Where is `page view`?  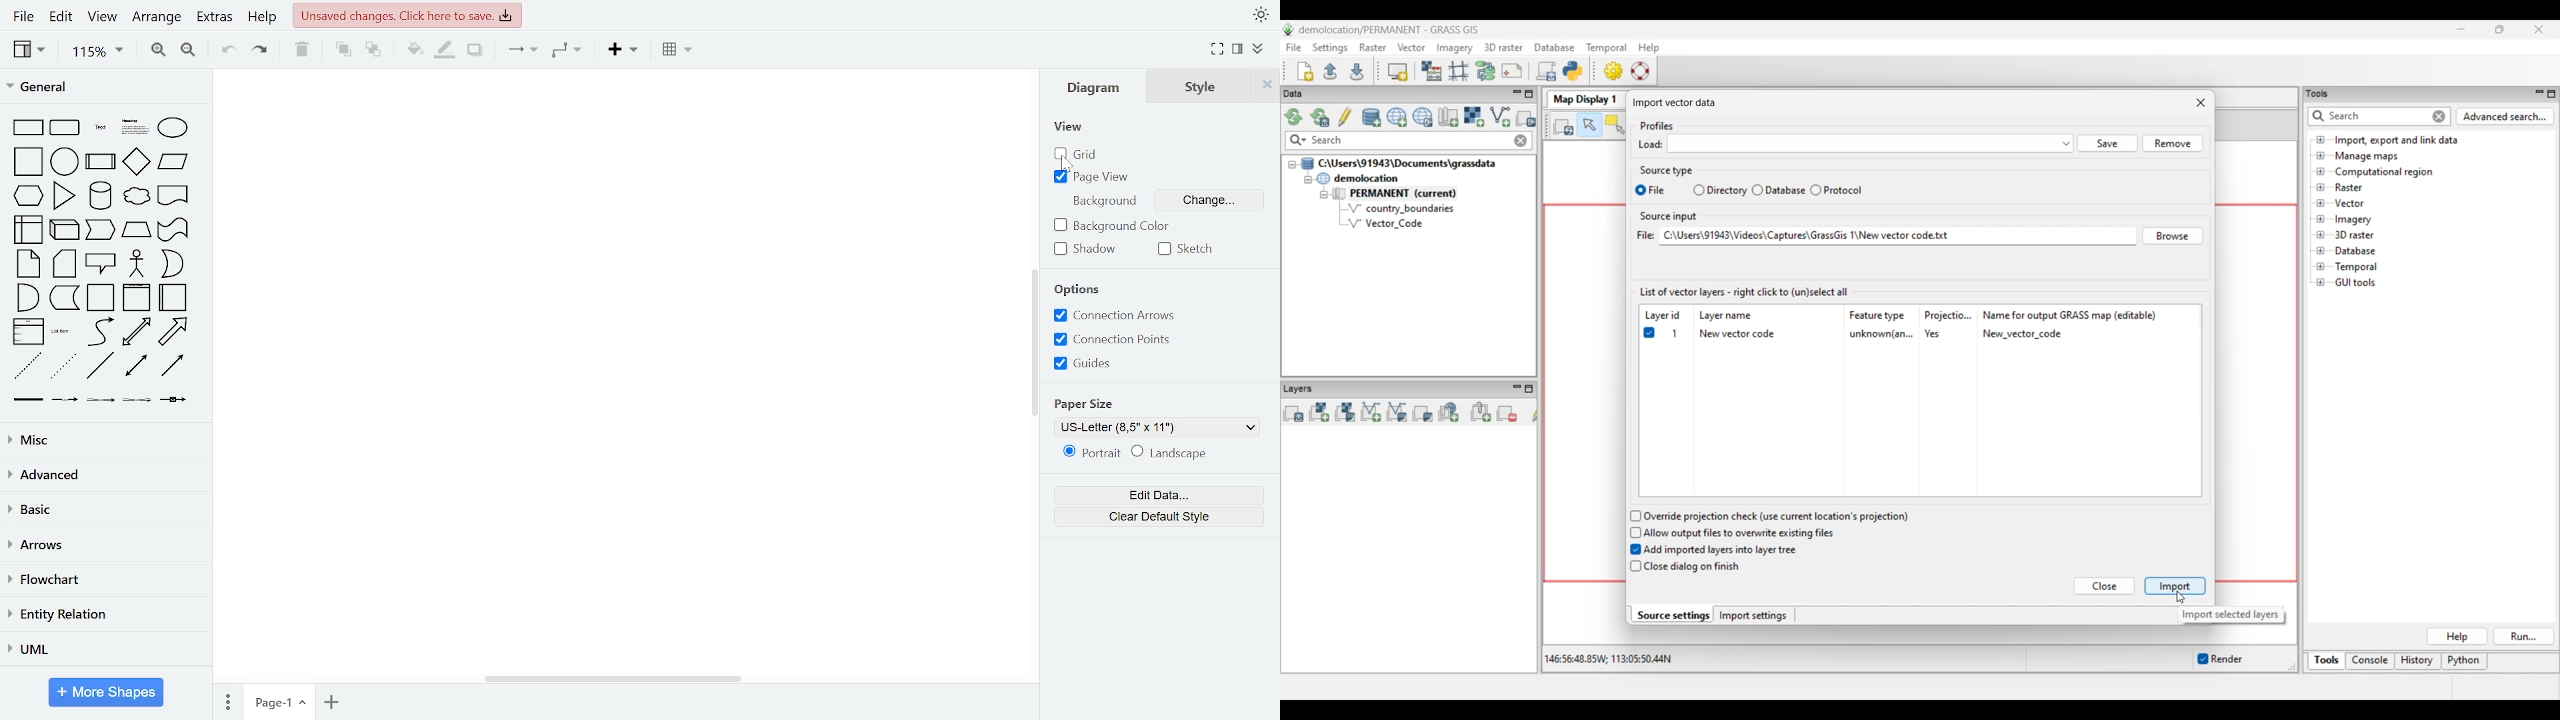
page view is located at coordinates (1092, 176).